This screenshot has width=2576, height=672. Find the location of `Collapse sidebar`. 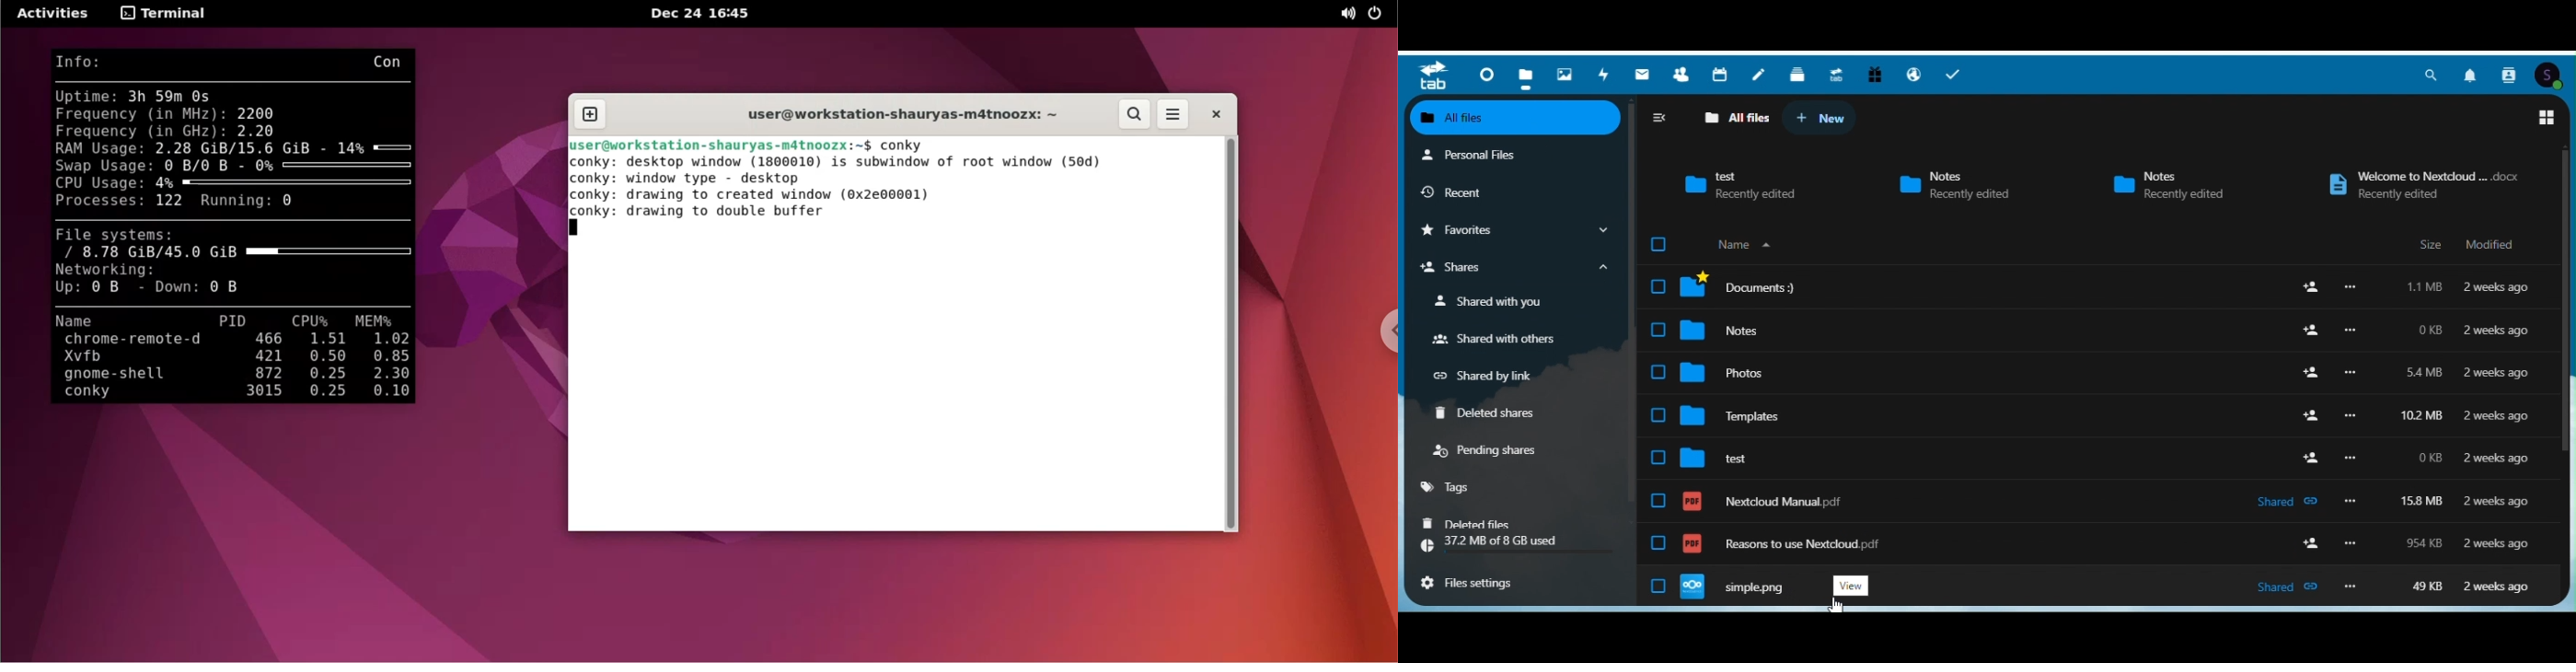

Collapse sidebar is located at coordinates (1658, 120).